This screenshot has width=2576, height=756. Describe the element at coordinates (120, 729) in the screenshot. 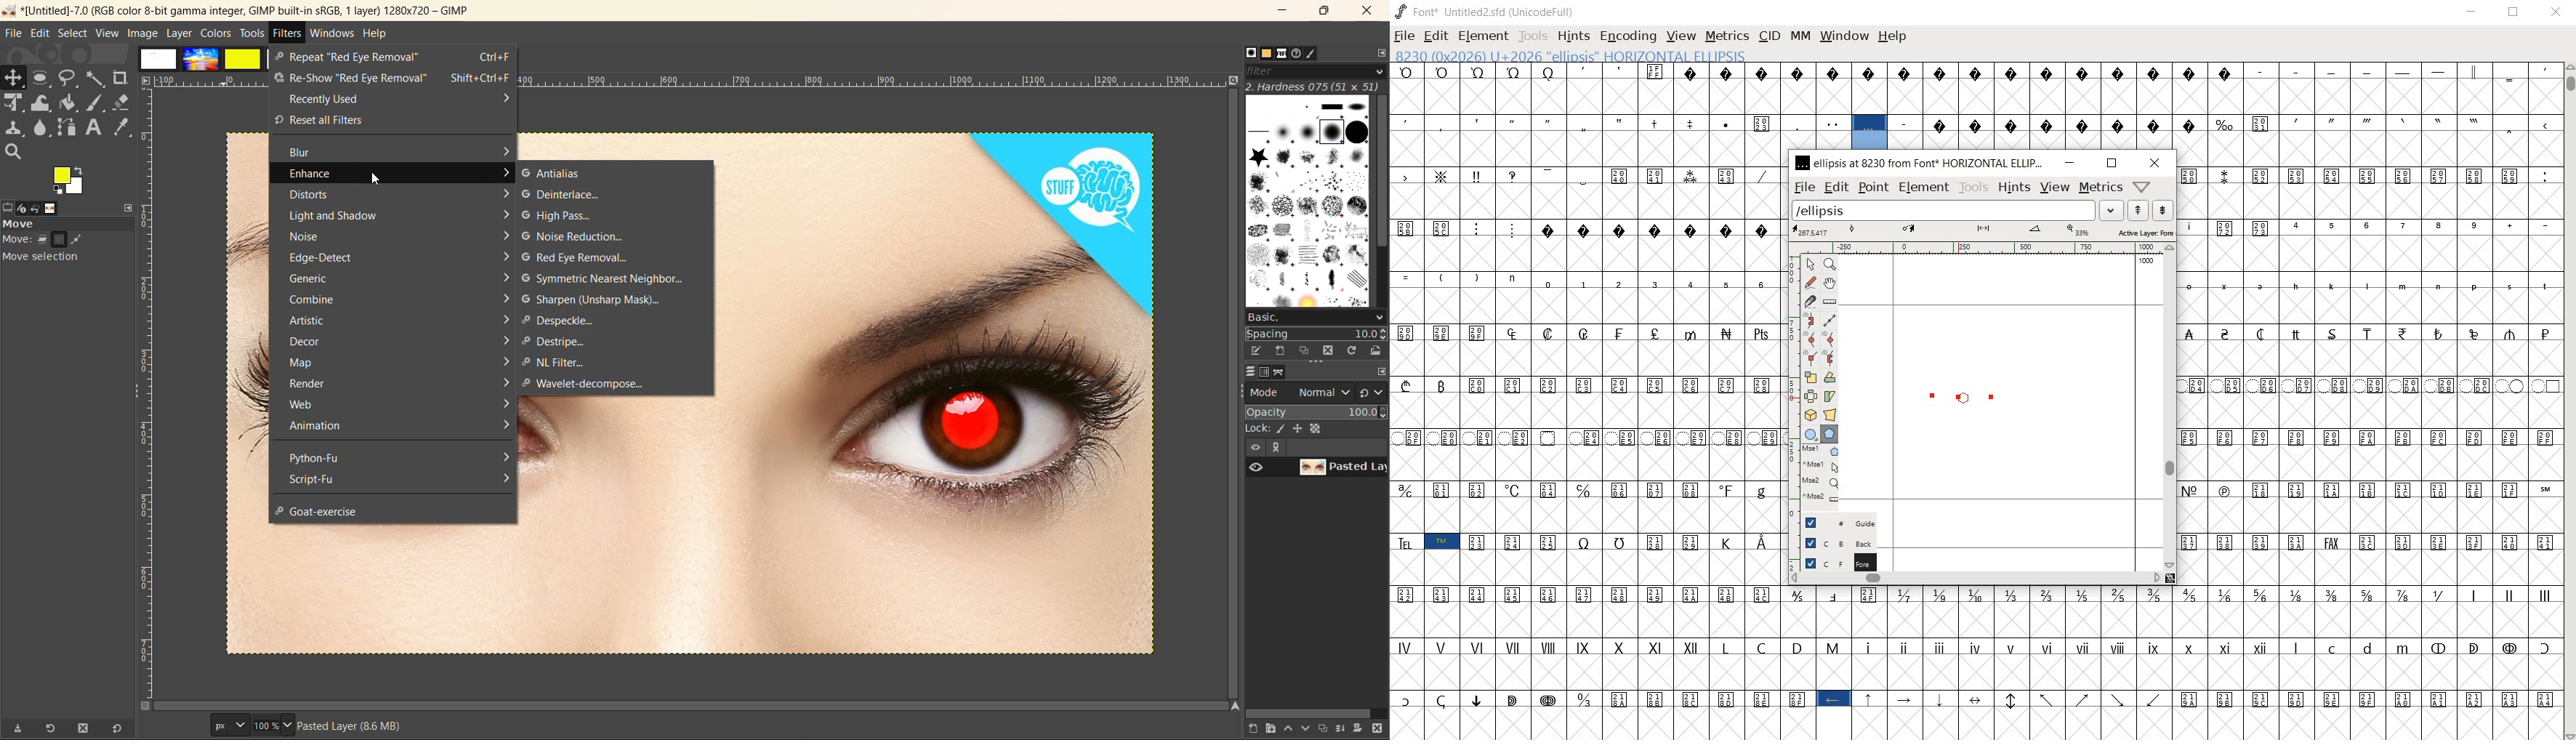

I see `reset to default values` at that location.